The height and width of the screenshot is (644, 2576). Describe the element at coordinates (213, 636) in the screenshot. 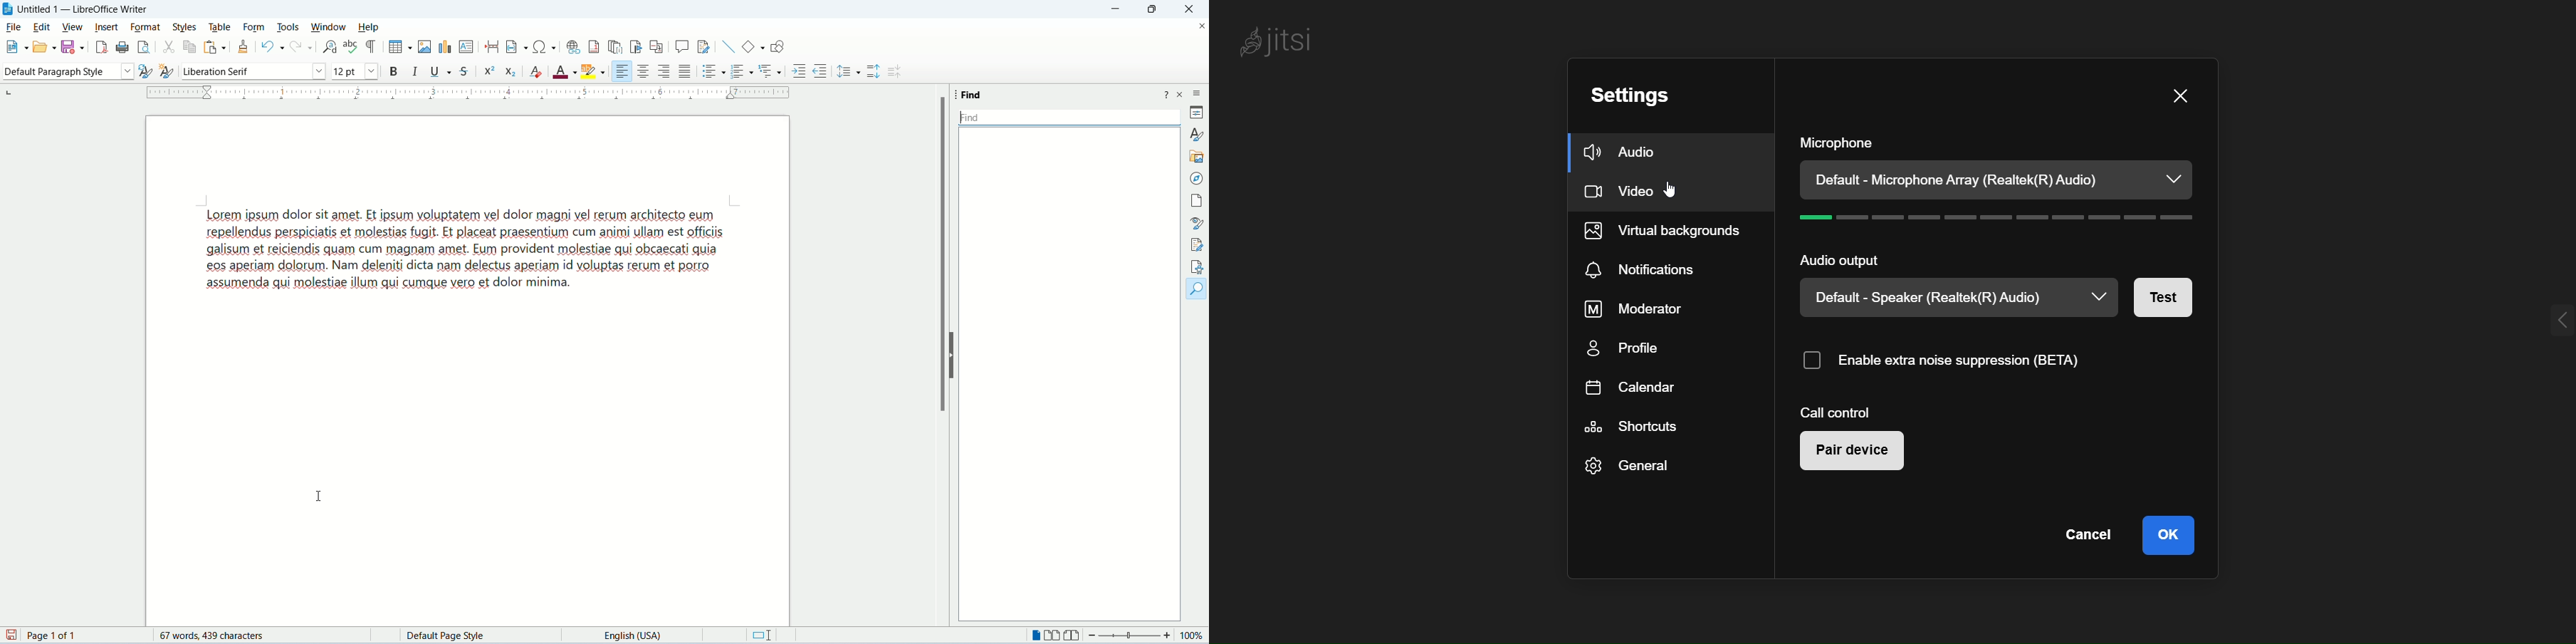

I see `words and characters` at that location.